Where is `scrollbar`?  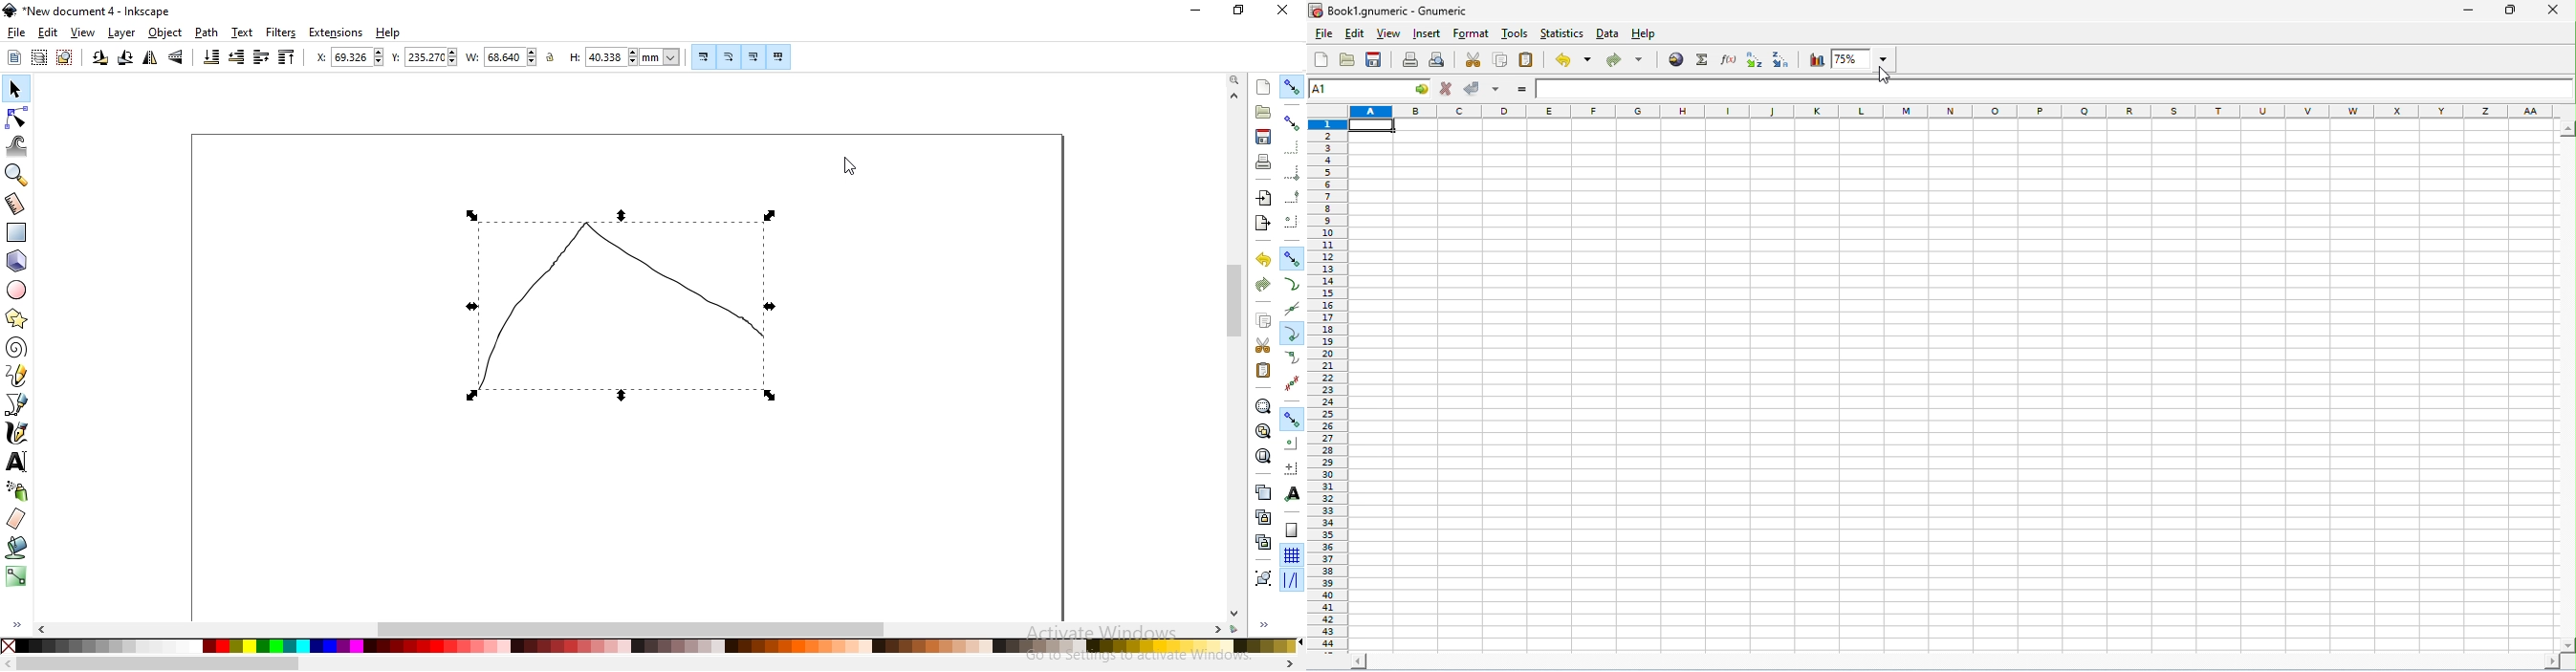 scrollbar is located at coordinates (159, 665).